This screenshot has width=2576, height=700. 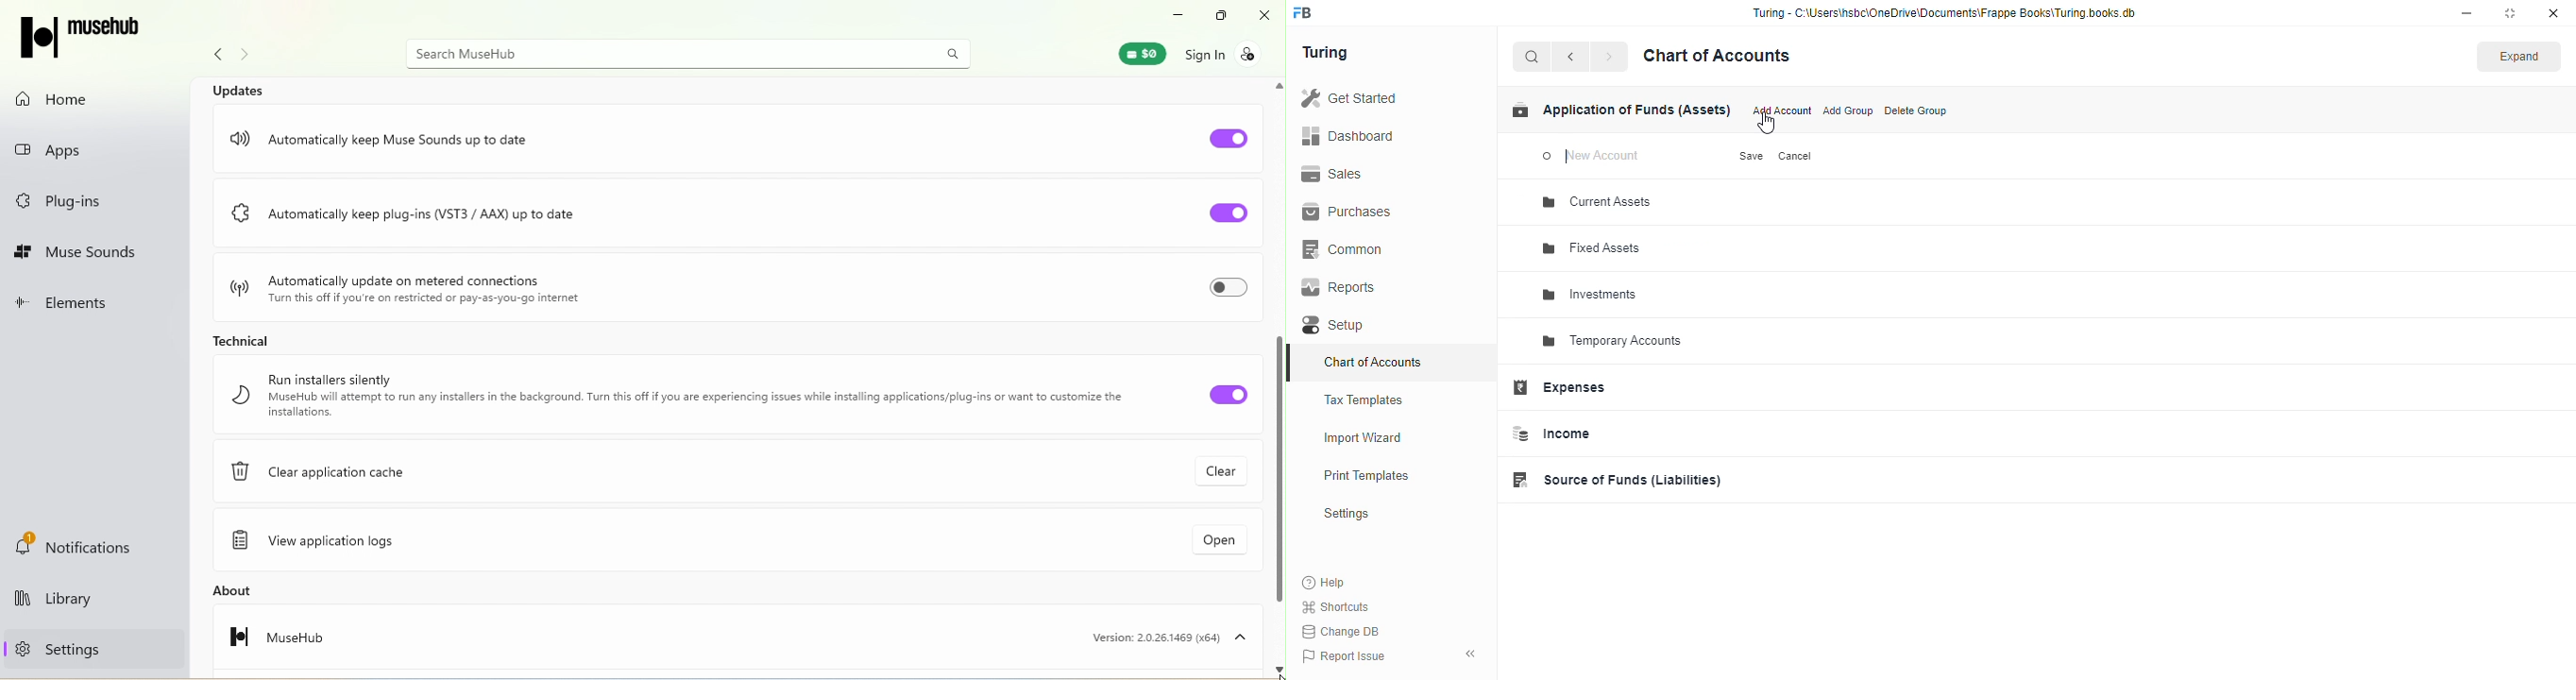 I want to click on cancel, so click(x=1795, y=157).